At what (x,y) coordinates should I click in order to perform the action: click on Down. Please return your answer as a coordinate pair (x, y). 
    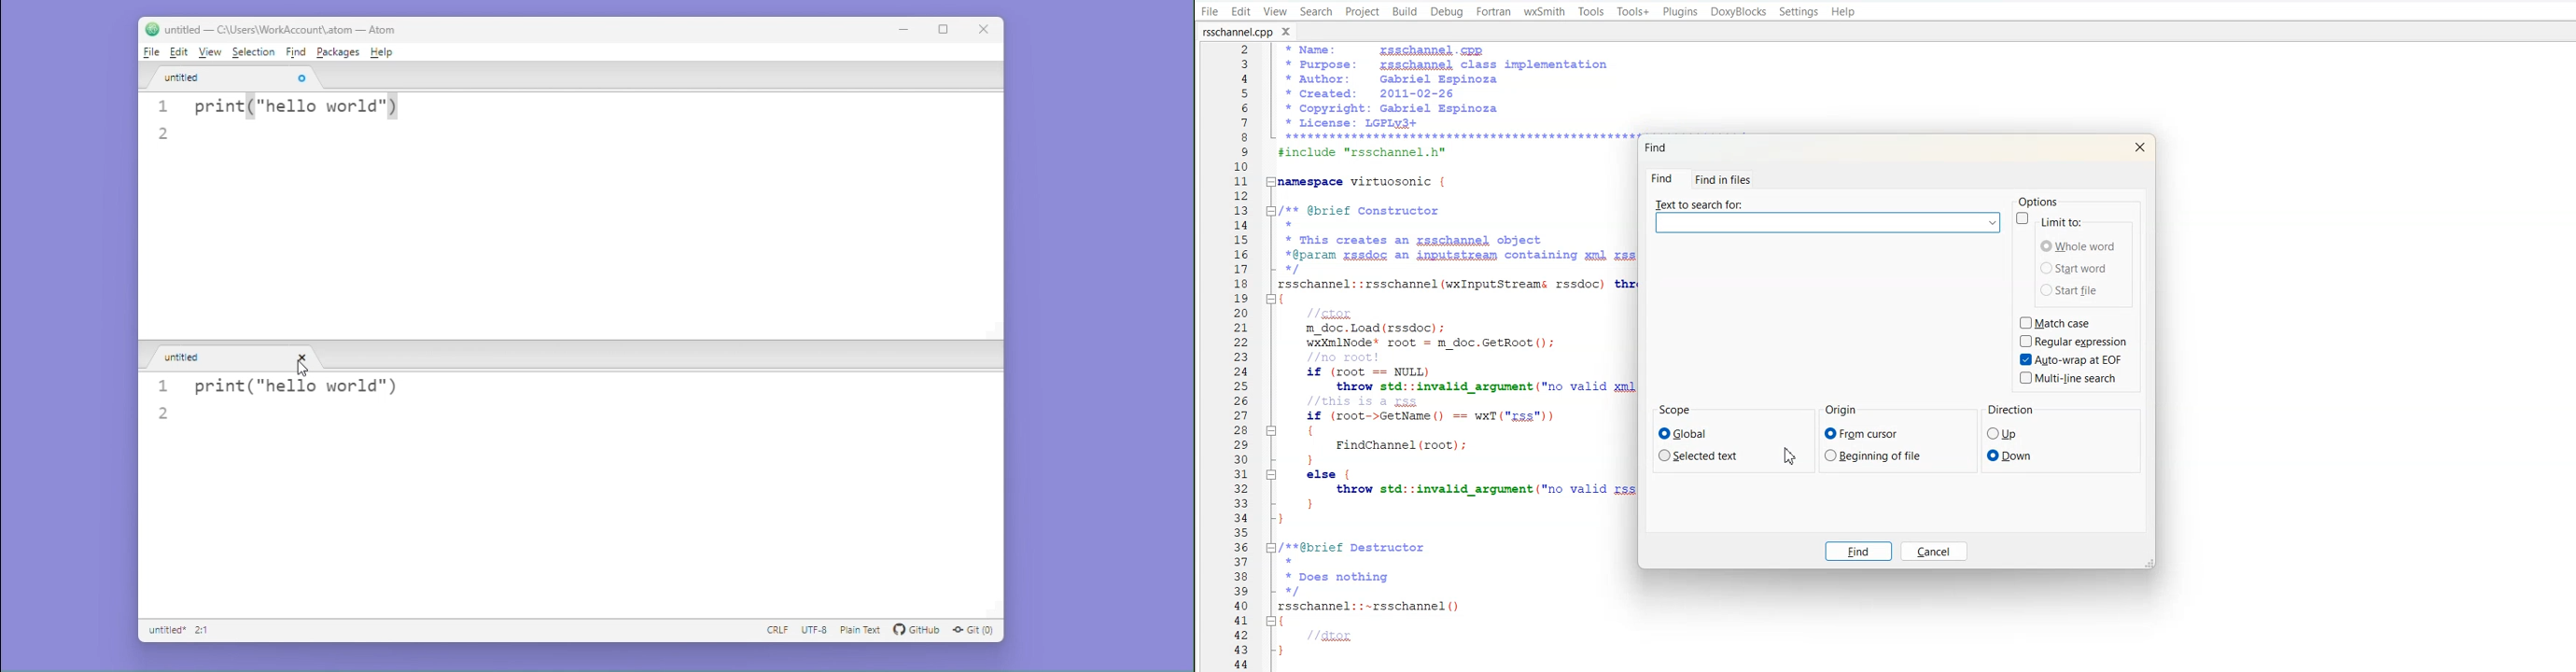
    Looking at the image, I should click on (2010, 455).